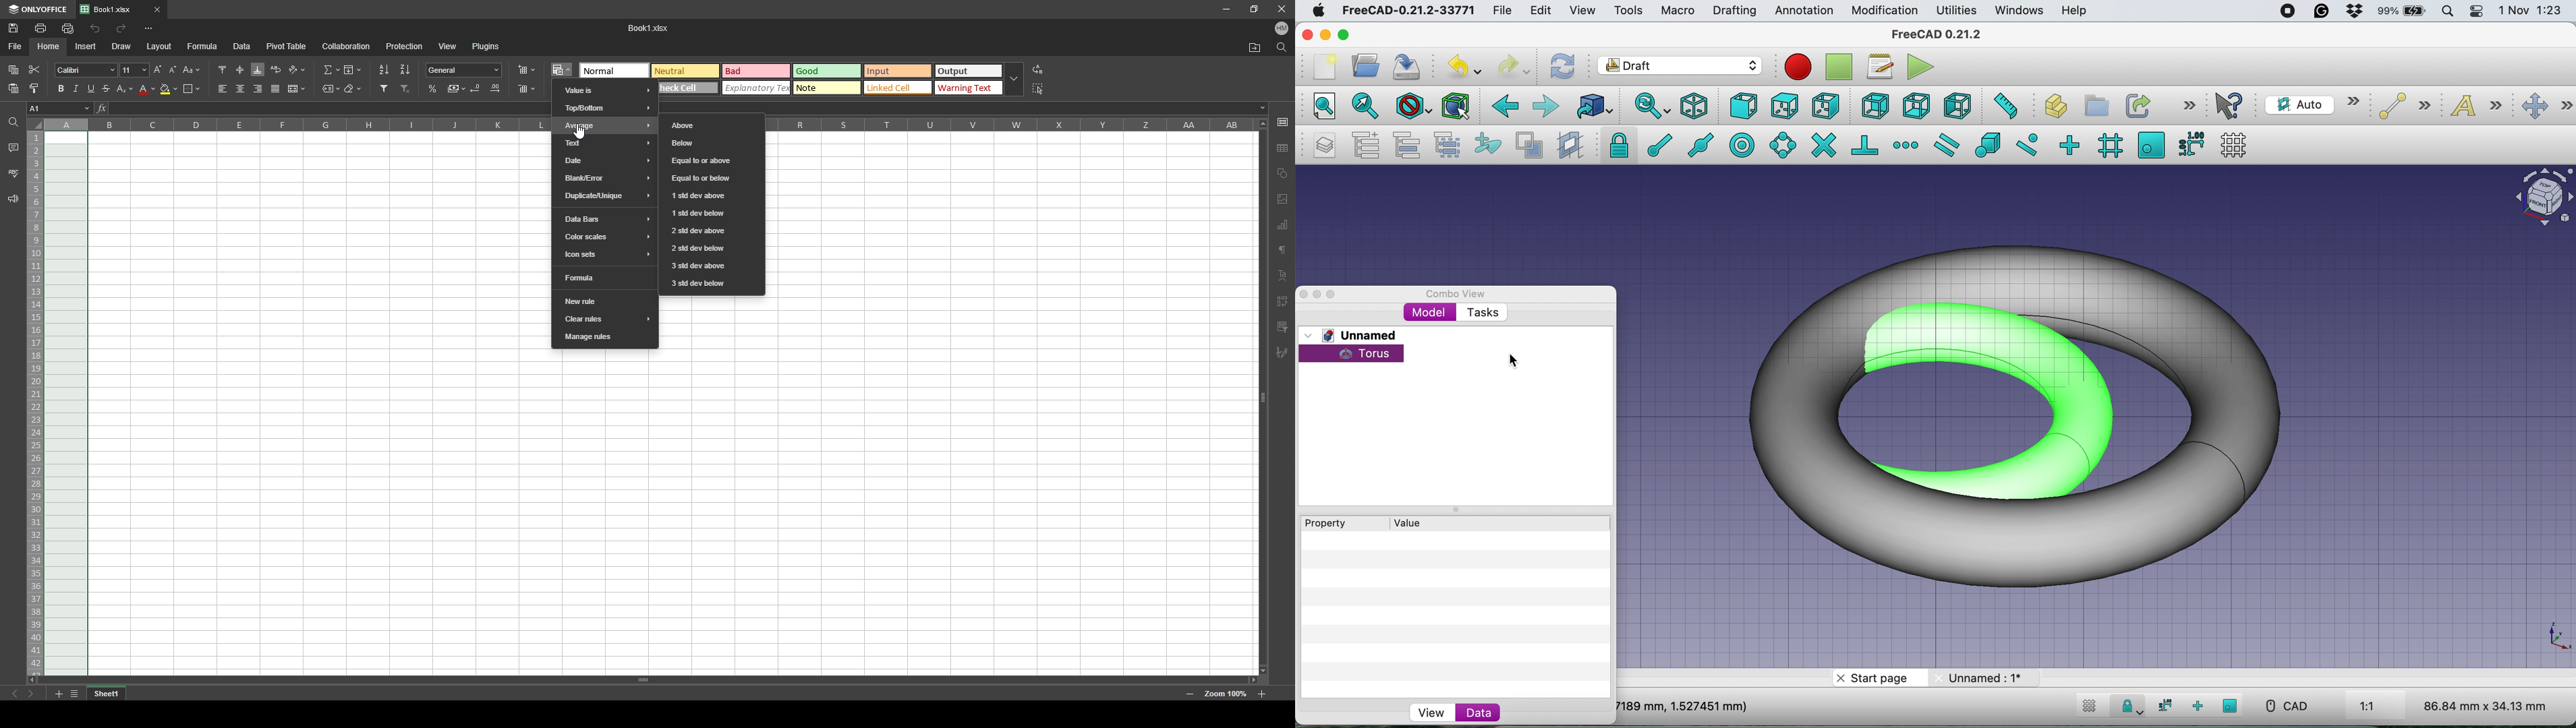 Image resolution: width=2576 pixels, height=728 pixels. Describe the element at coordinates (2108, 147) in the screenshot. I see `snap grid` at that location.